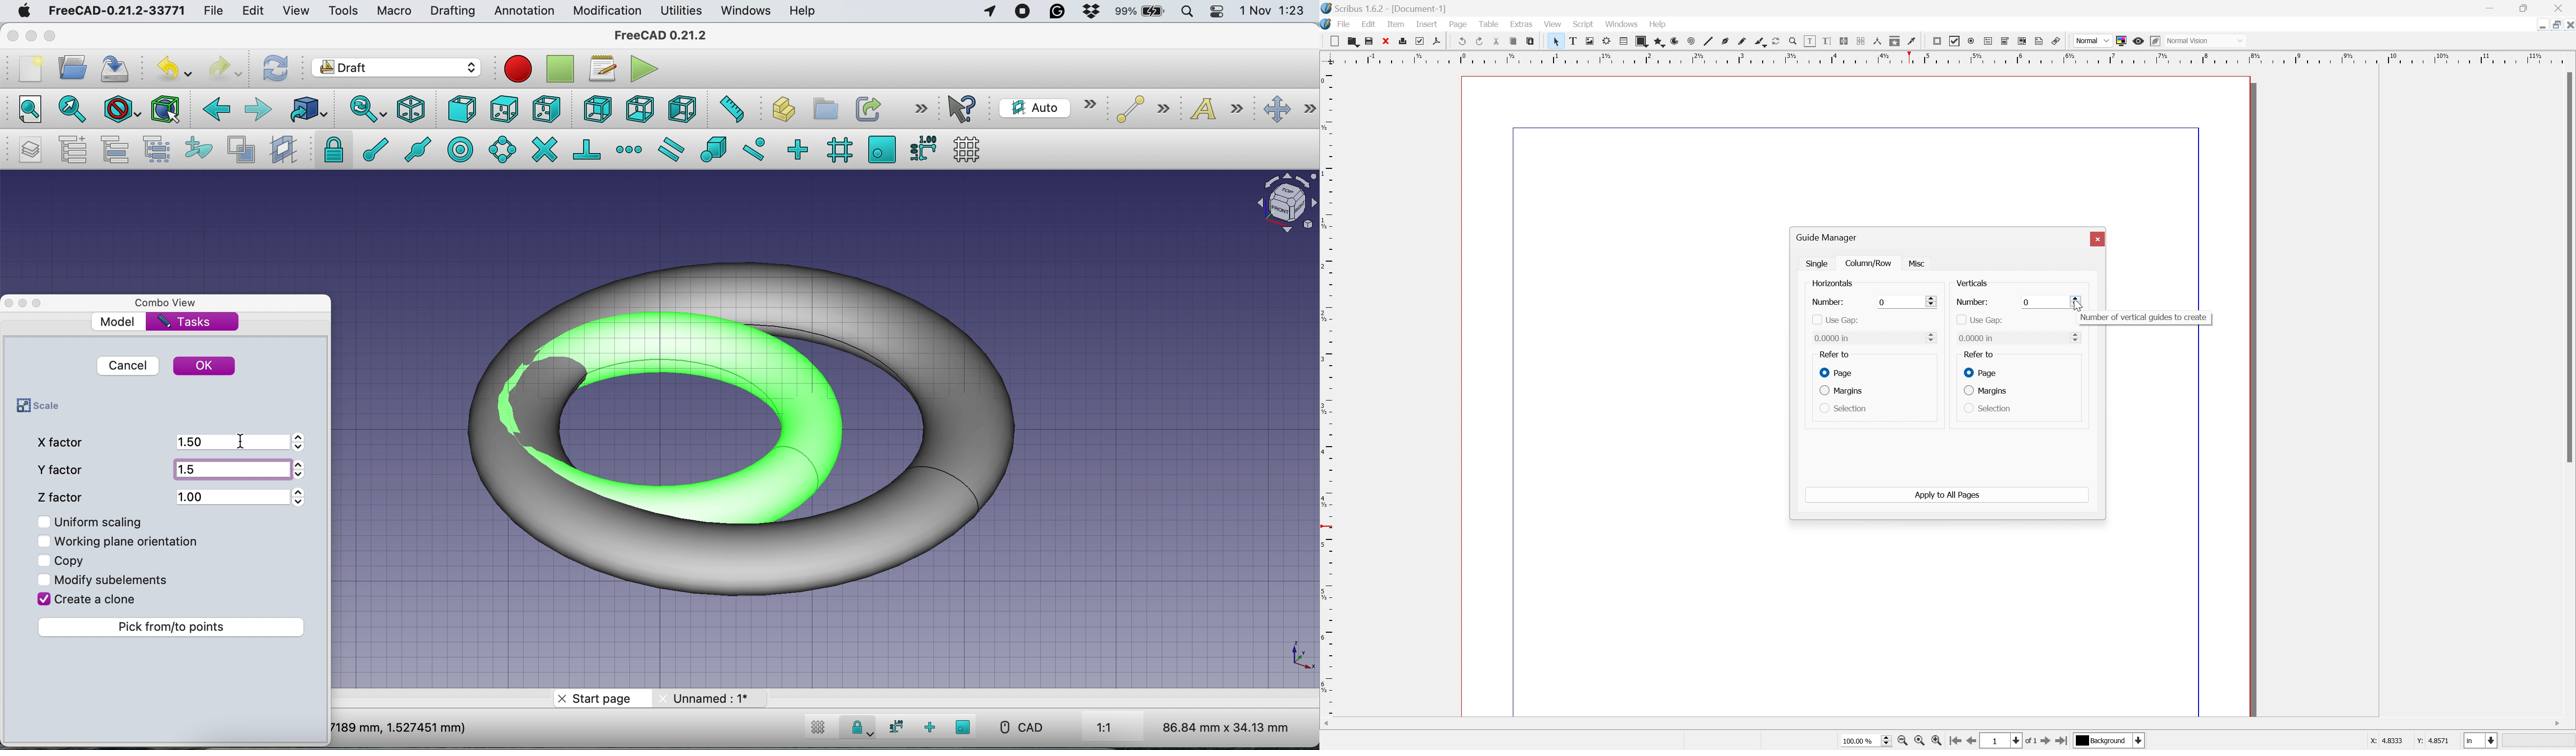  I want to click on windows, so click(1621, 25).